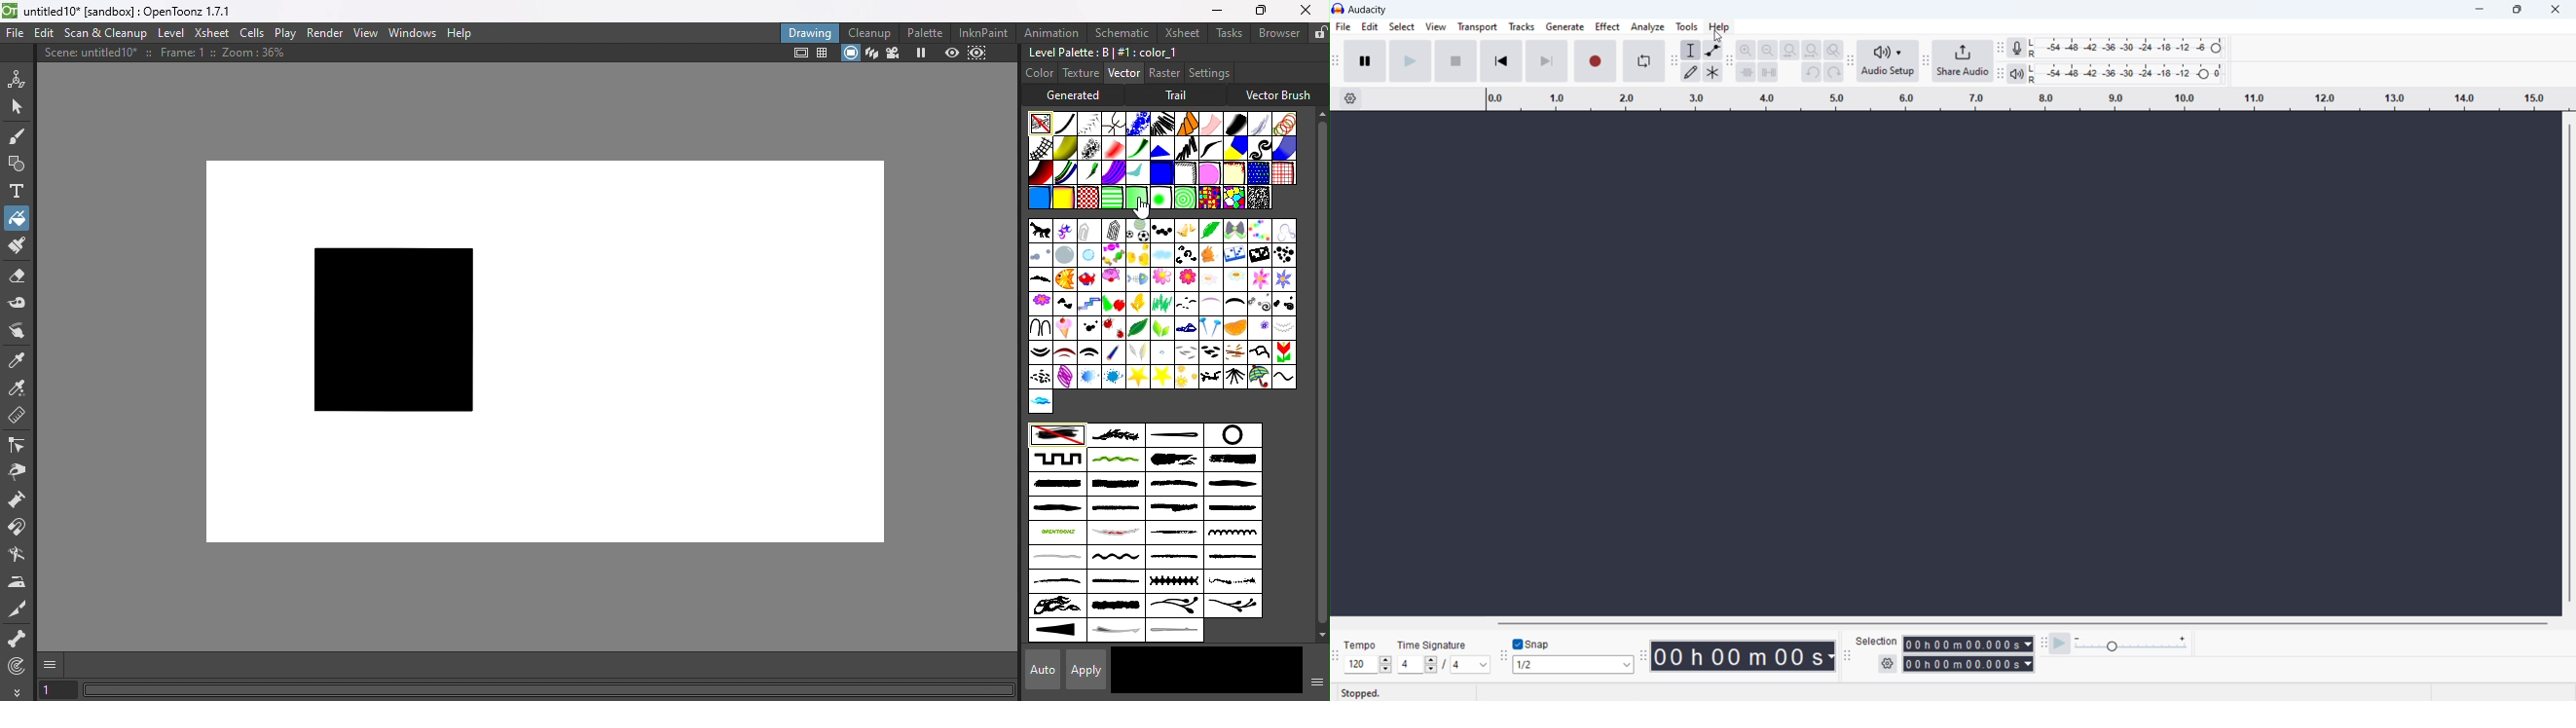 The height and width of the screenshot is (728, 2576). I want to click on Vector Brush, so click(1278, 92).